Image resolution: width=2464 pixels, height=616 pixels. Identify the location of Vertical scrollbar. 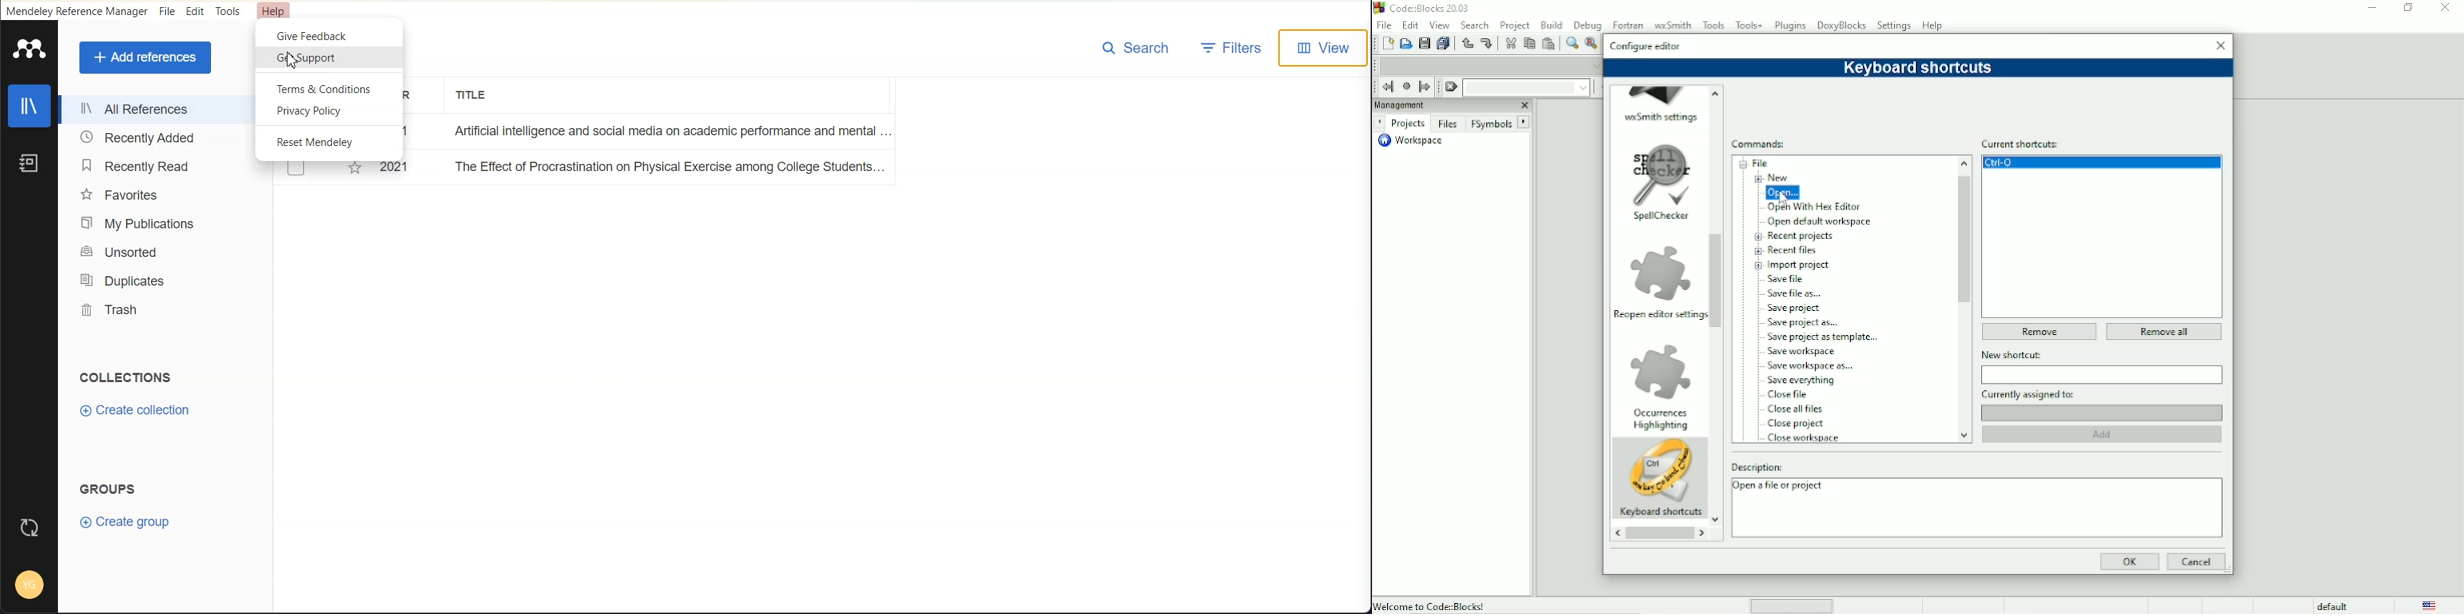
(1717, 281).